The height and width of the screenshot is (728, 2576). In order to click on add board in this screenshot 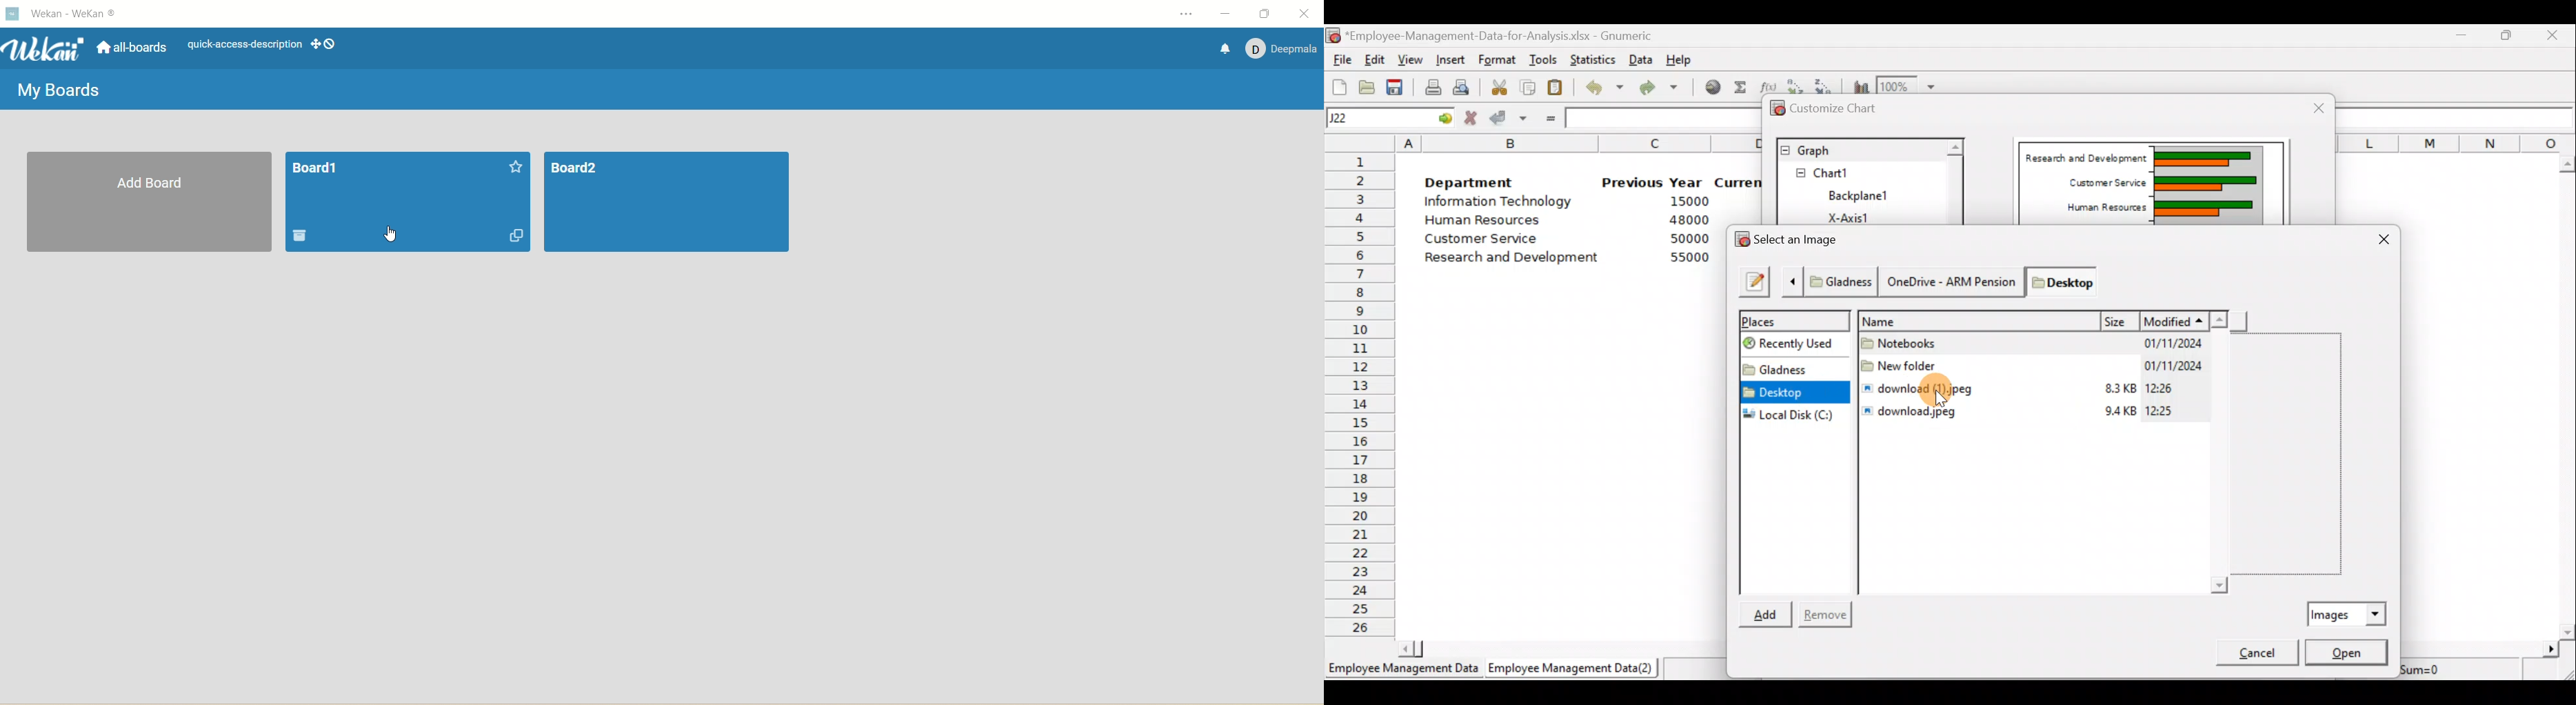, I will do `click(152, 203)`.